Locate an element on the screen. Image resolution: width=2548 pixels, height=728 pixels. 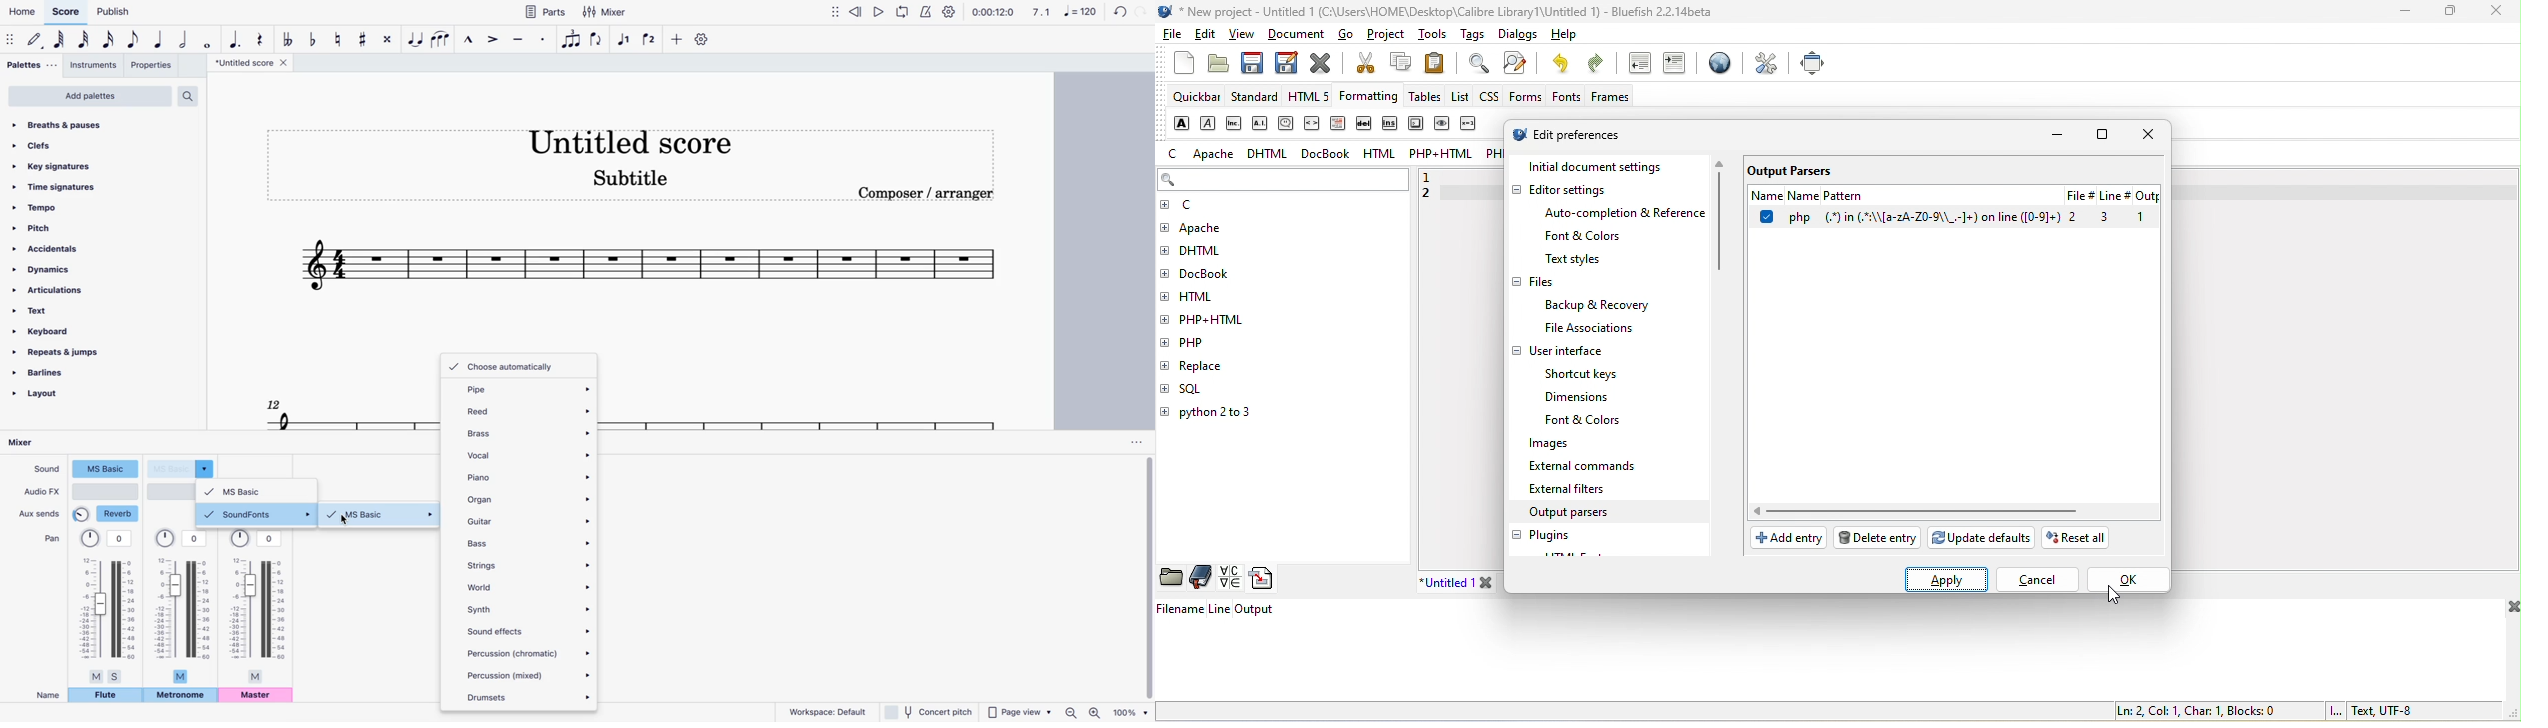
text, utf 8 is located at coordinates (2370, 711).